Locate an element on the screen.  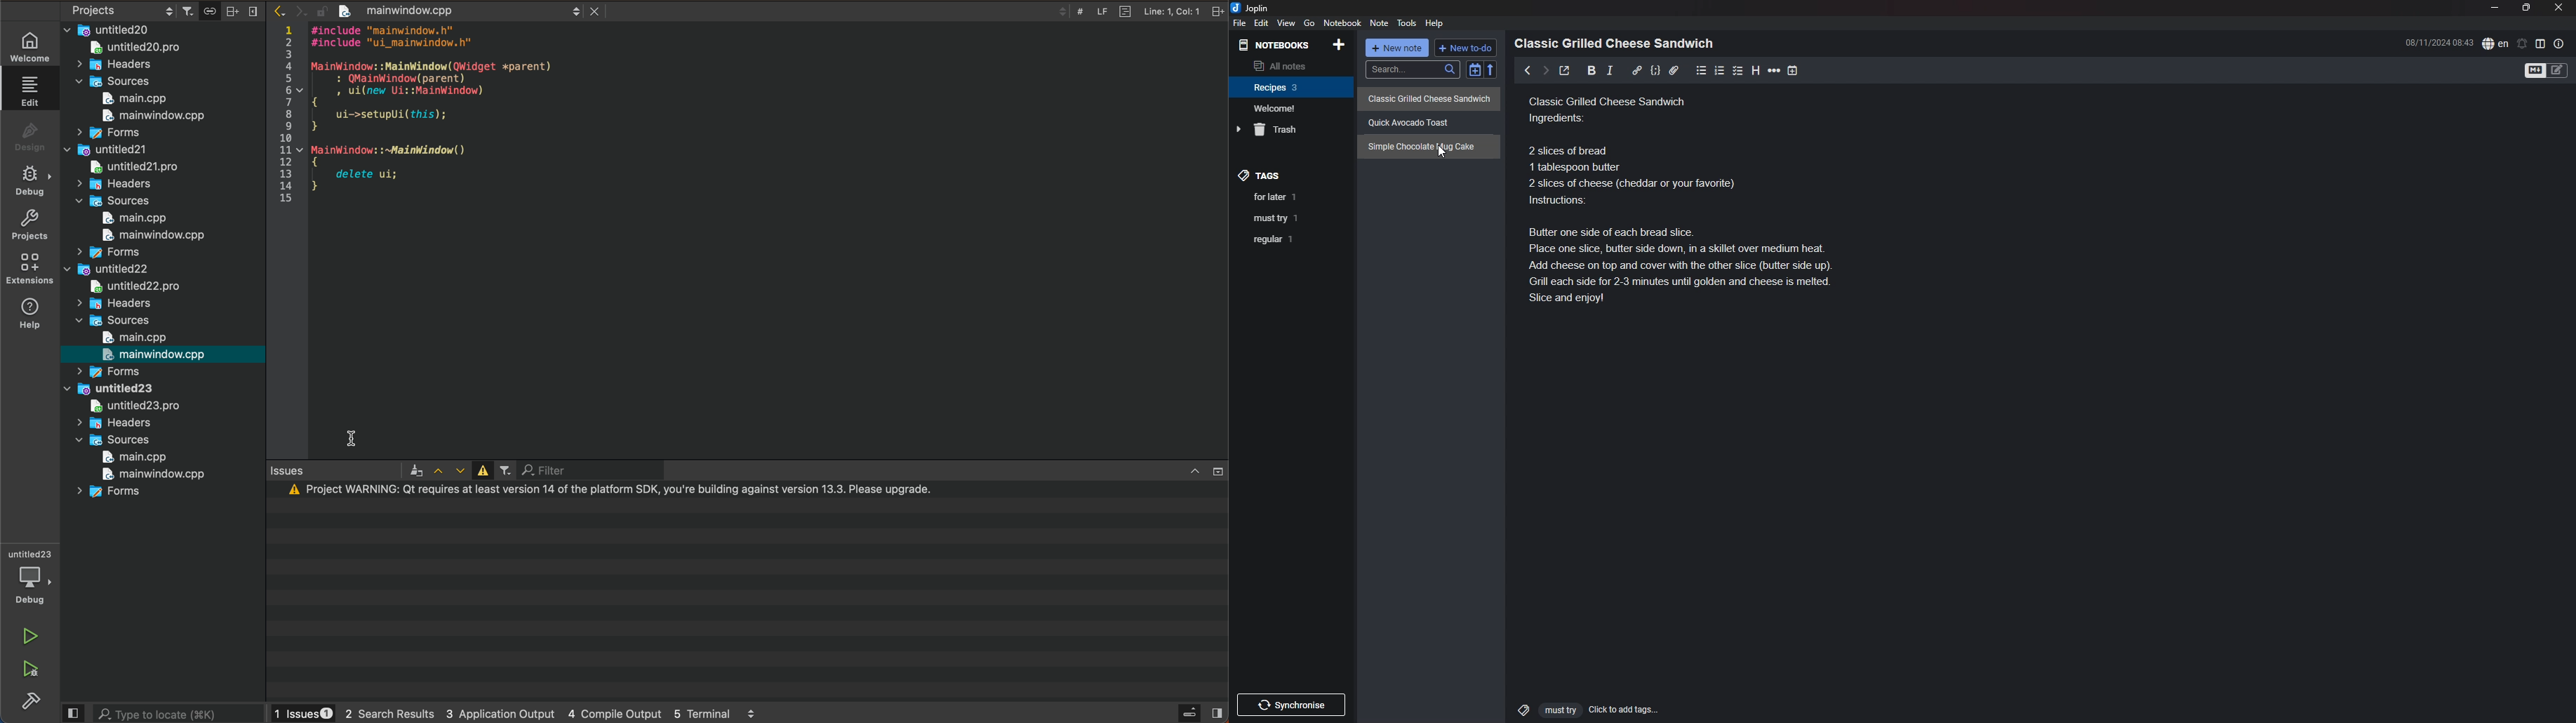
Classic Grilled Cheese Sandwich is located at coordinates (1430, 98).